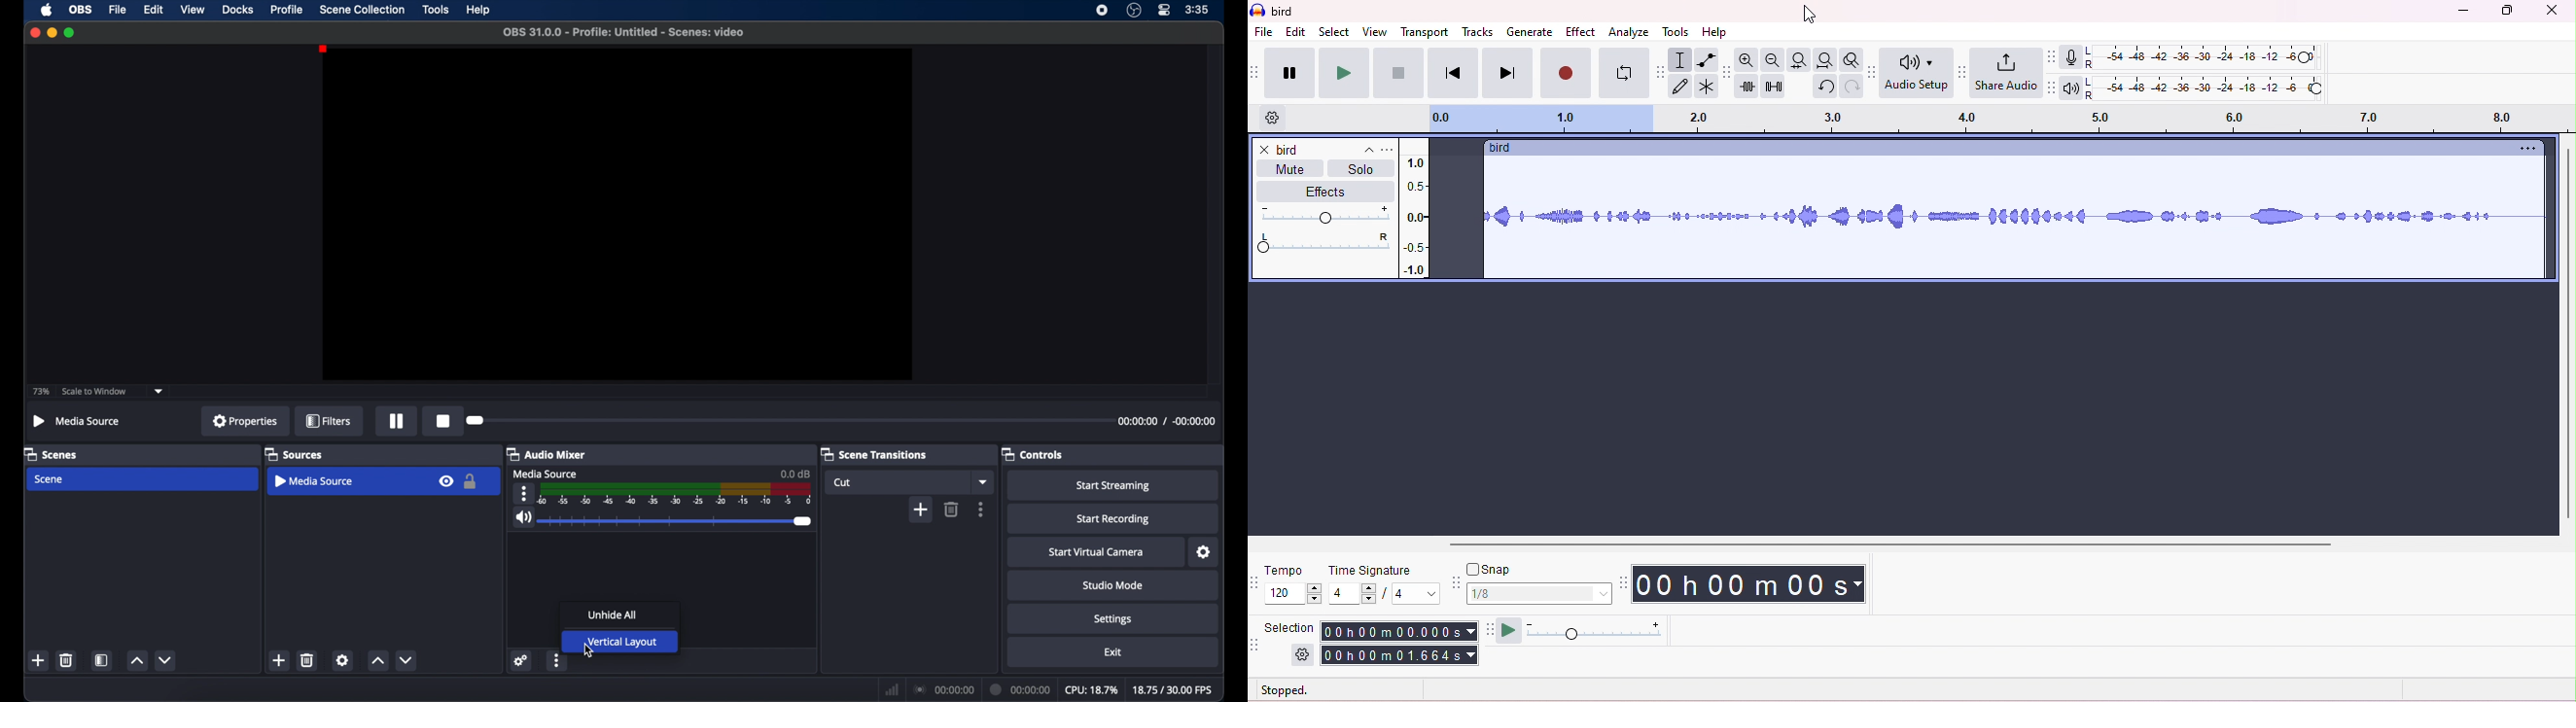 Image resolution: width=2576 pixels, height=728 pixels. I want to click on playback level, so click(2204, 90).